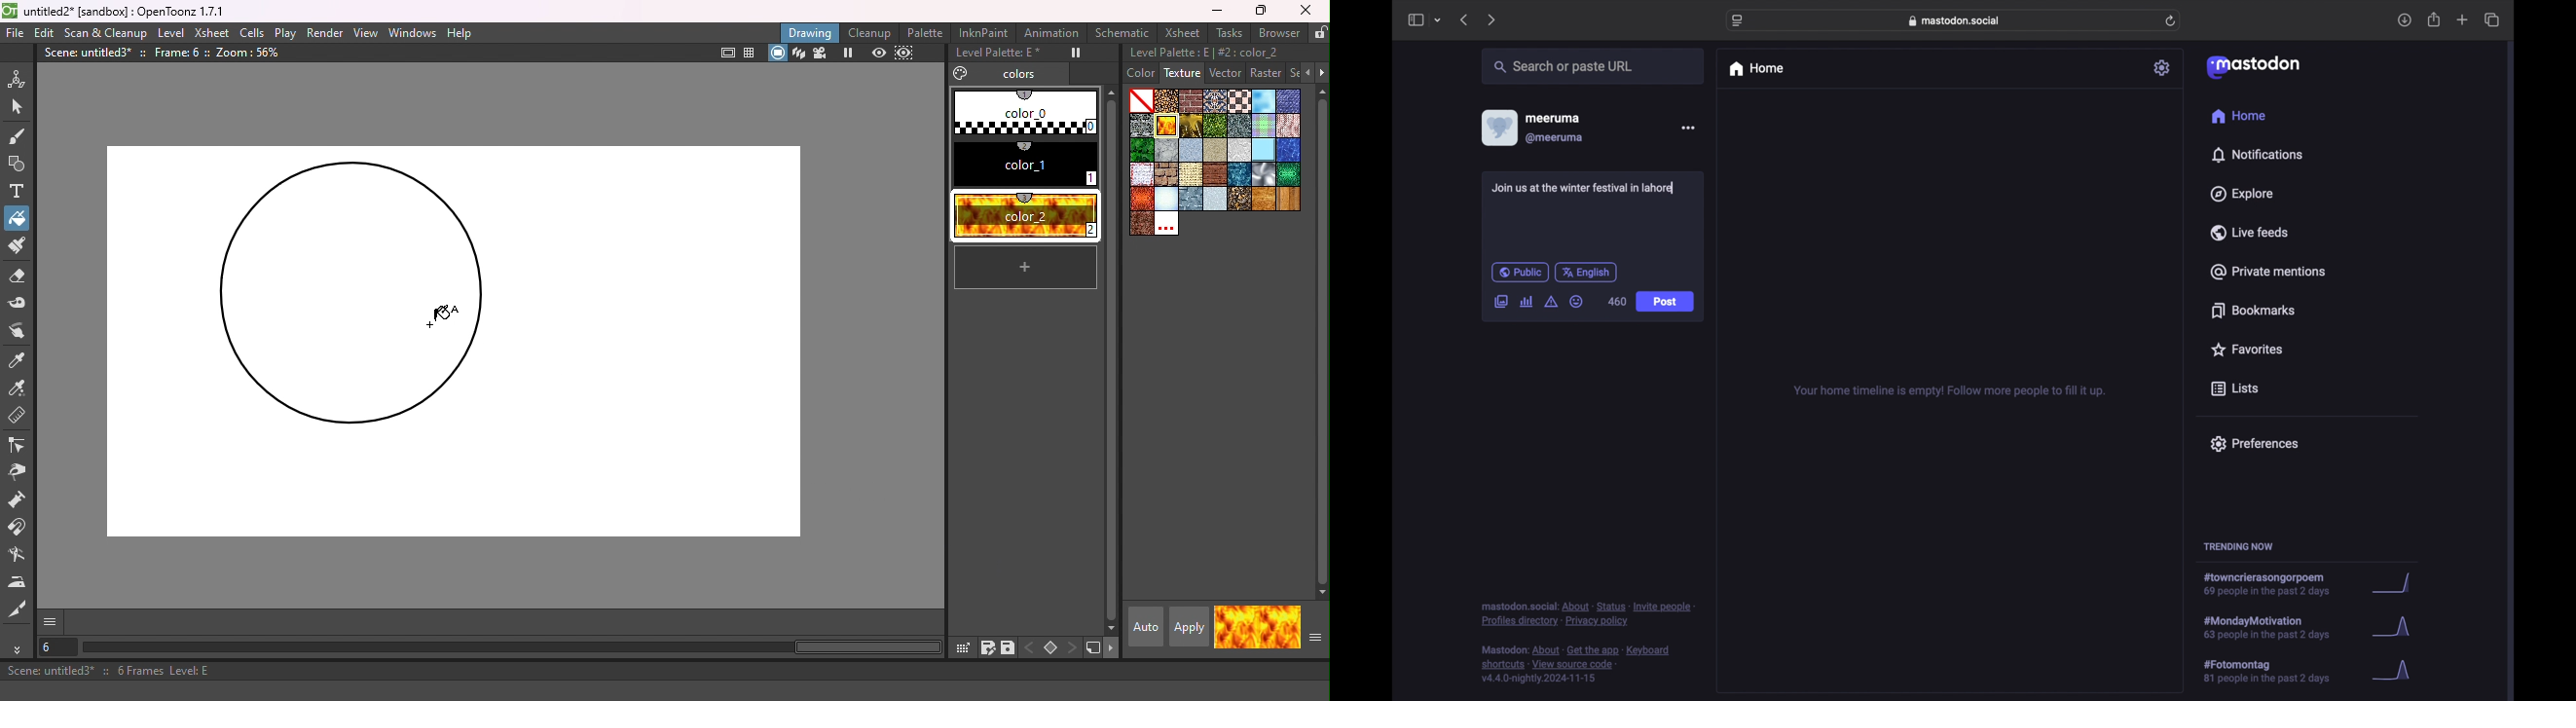  I want to click on Join us at the winter festival in lahore, so click(1582, 188).